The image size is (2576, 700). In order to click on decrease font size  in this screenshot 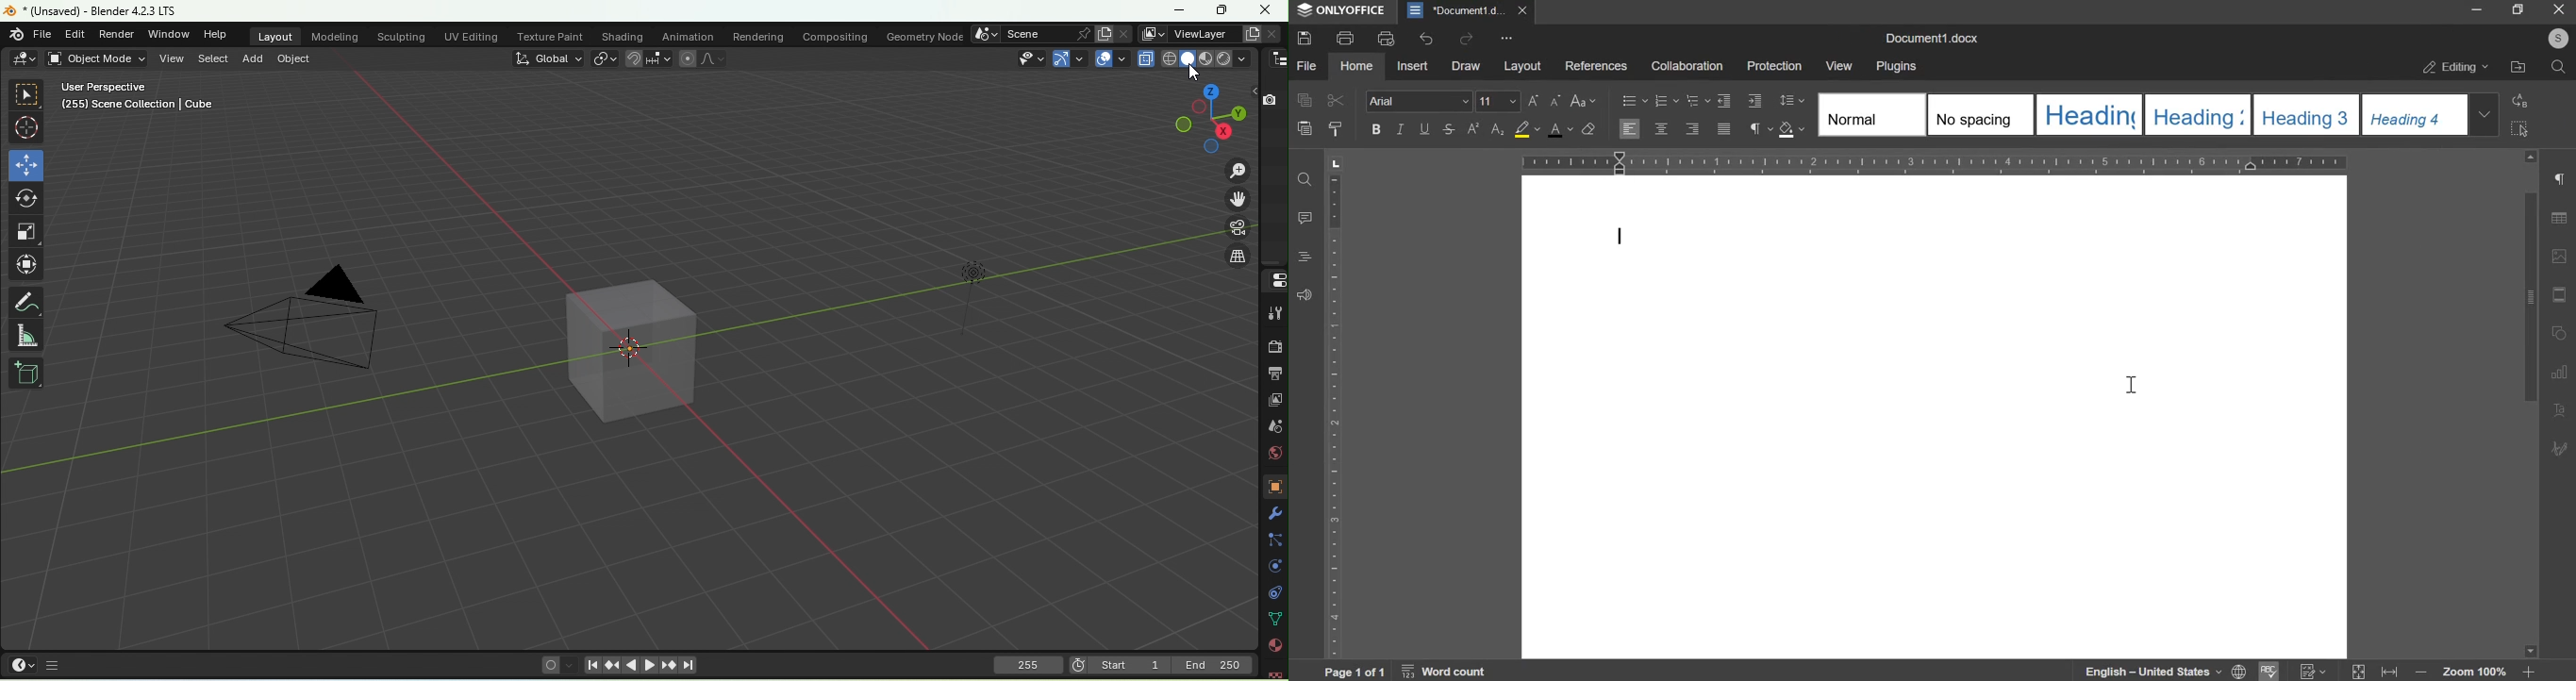, I will do `click(1556, 102)`.